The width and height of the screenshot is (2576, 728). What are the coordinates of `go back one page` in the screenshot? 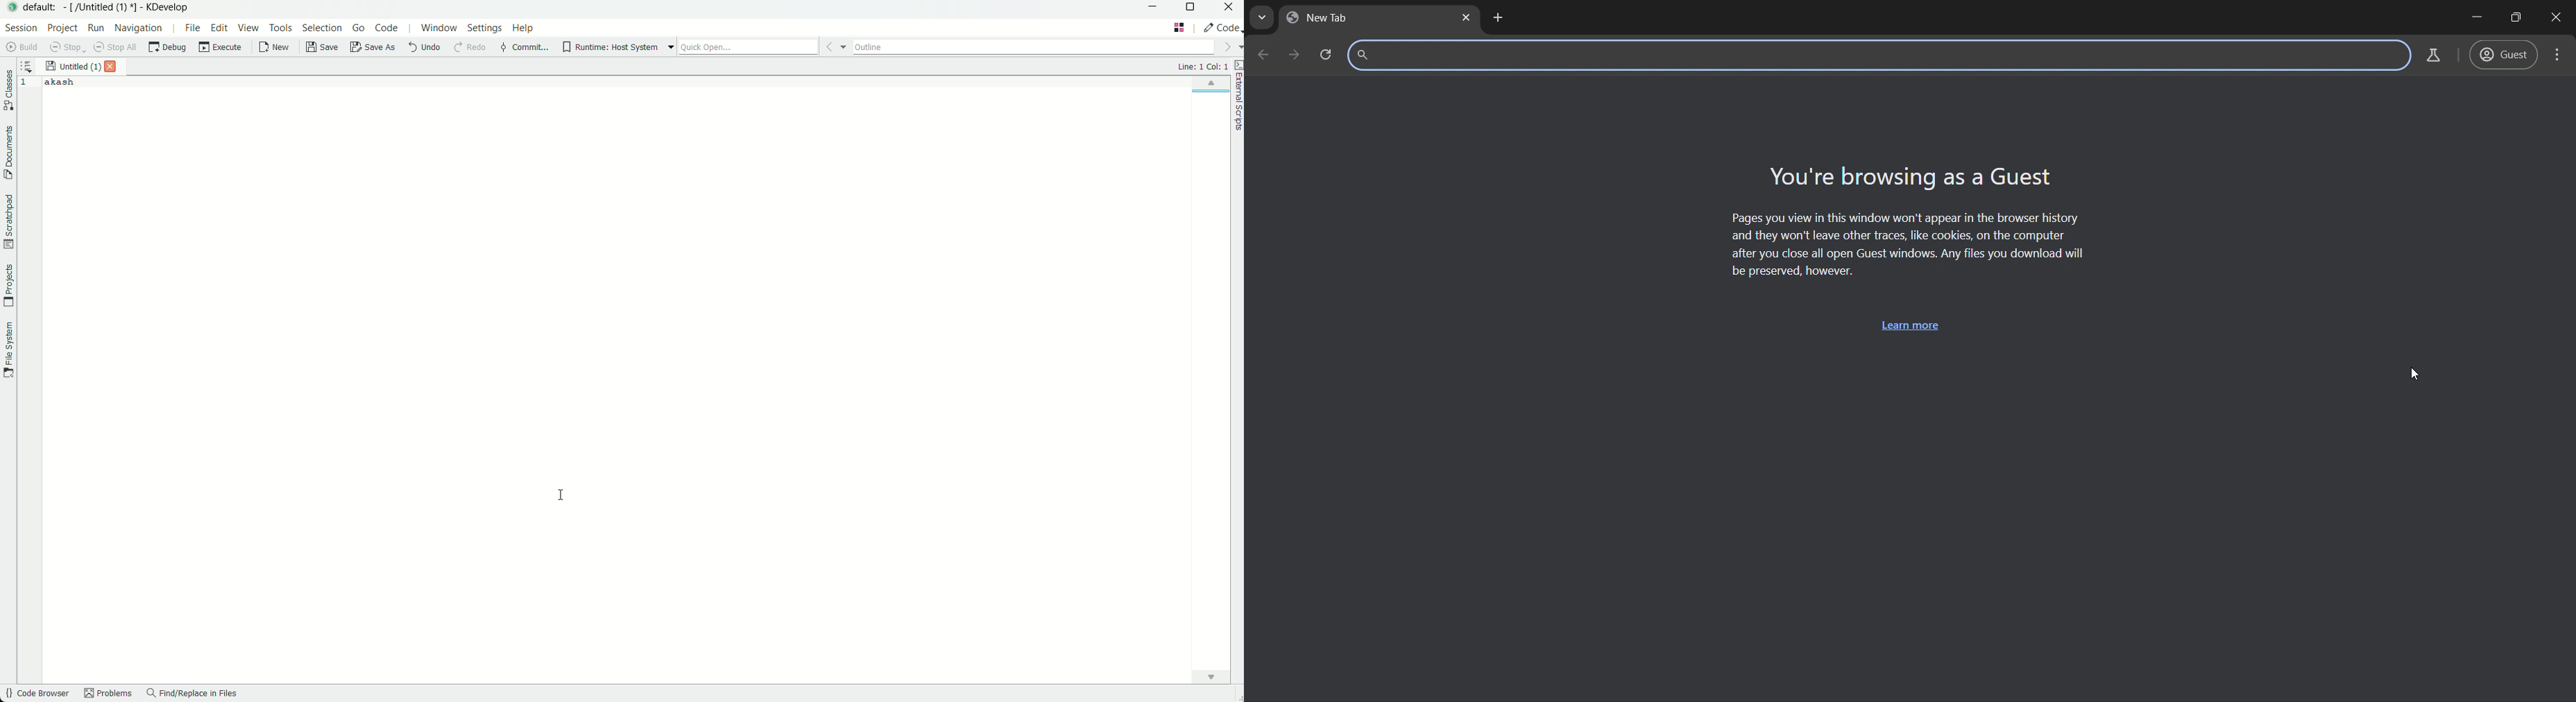 It's located at (1259, 55).